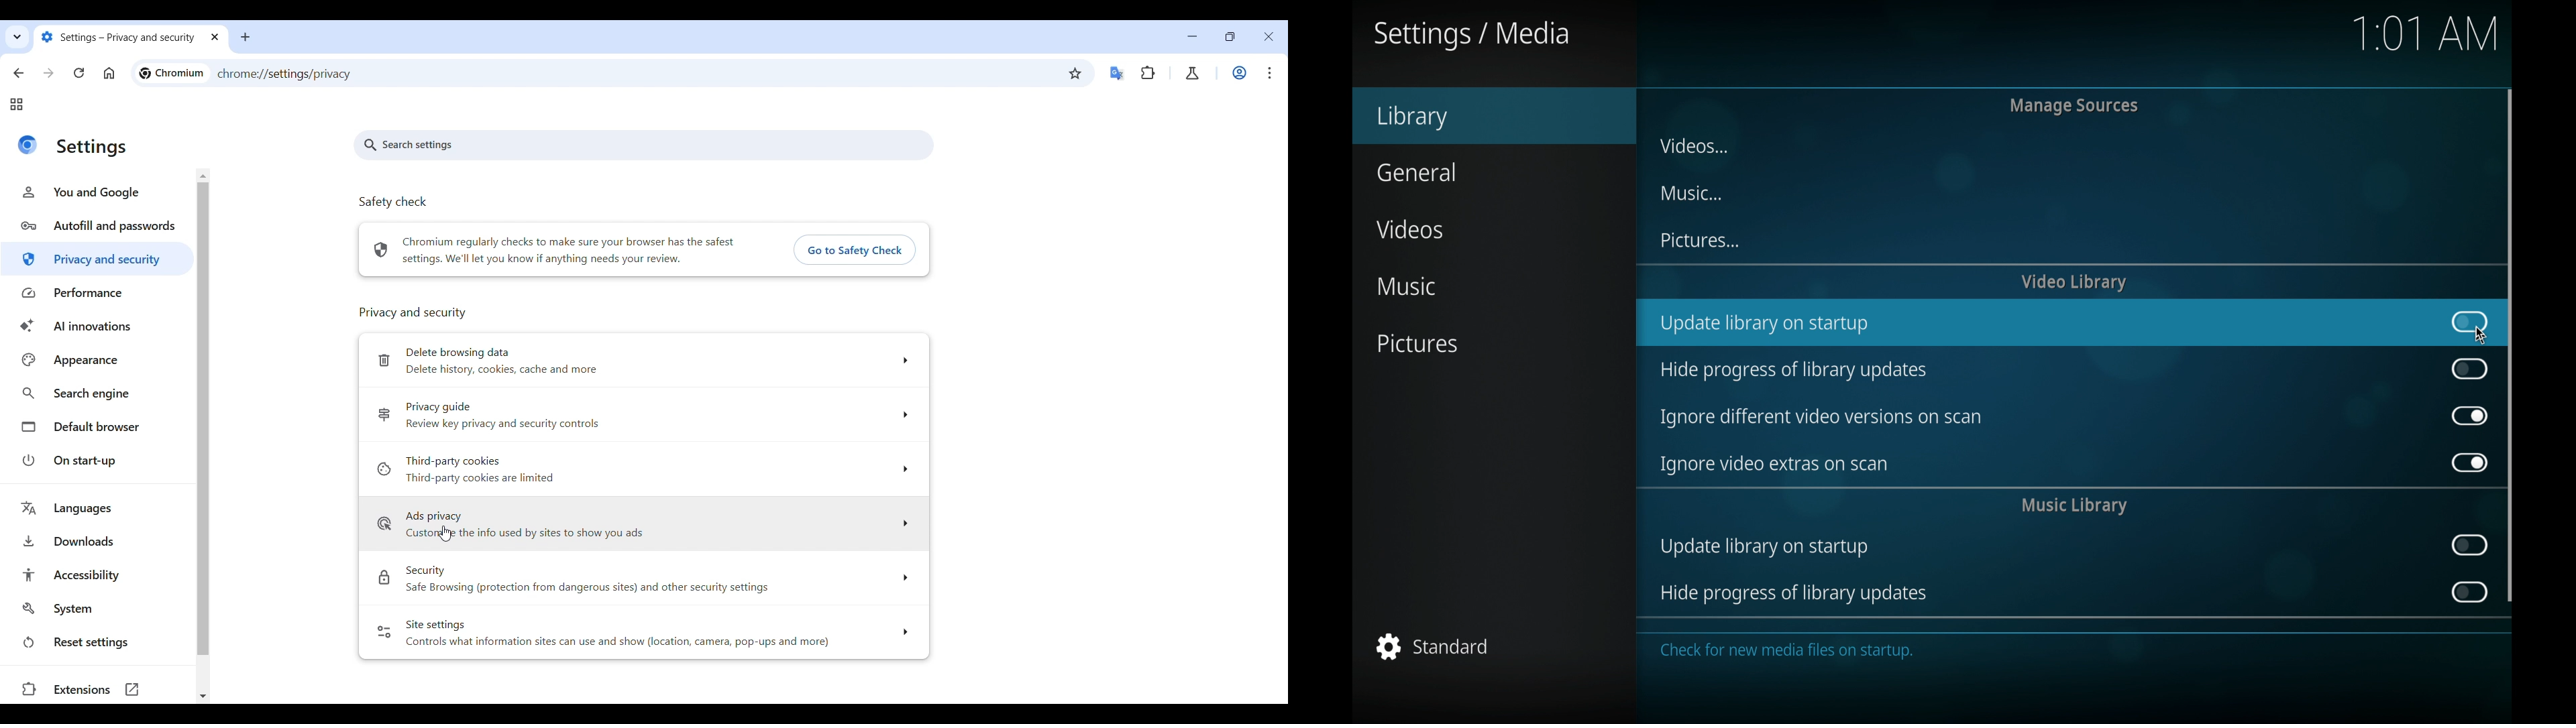 This screenshot has width=2576, height=728. What do you see at coordinates (407, 206) in the screenshot?
I see `You and google` at bounding box center [407, 206].